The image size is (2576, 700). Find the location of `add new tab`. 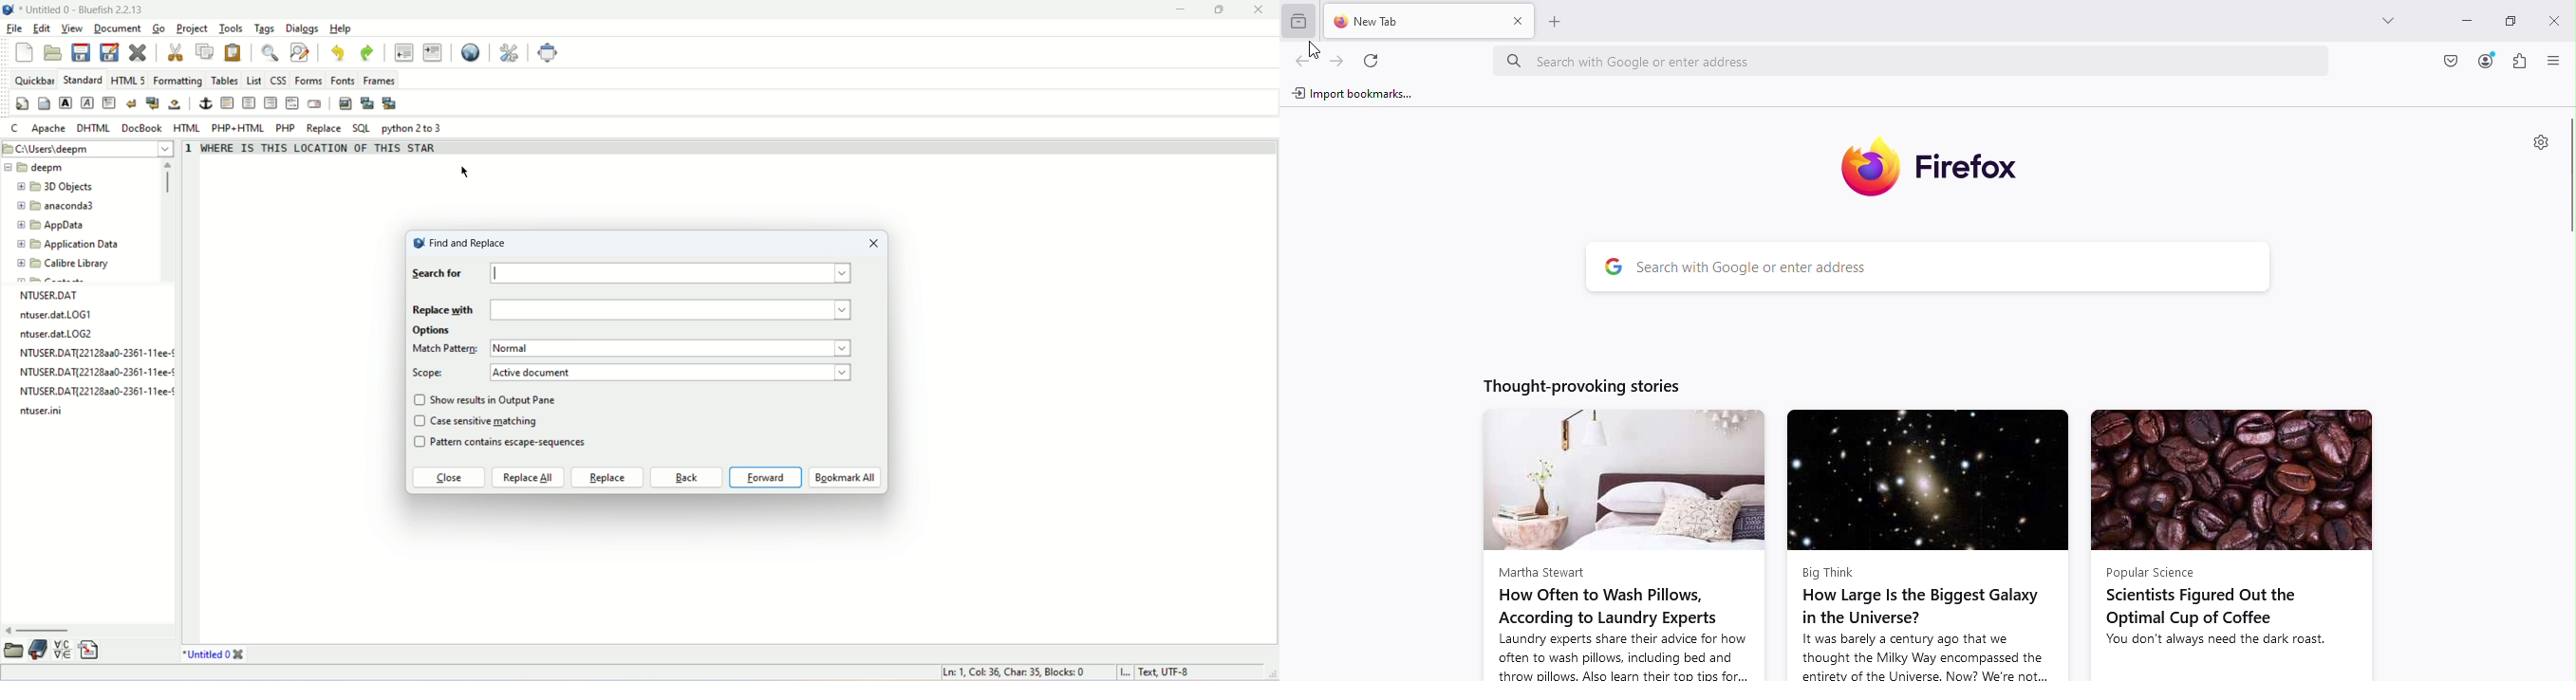

add new tab is located at coordinates (1556, 23).